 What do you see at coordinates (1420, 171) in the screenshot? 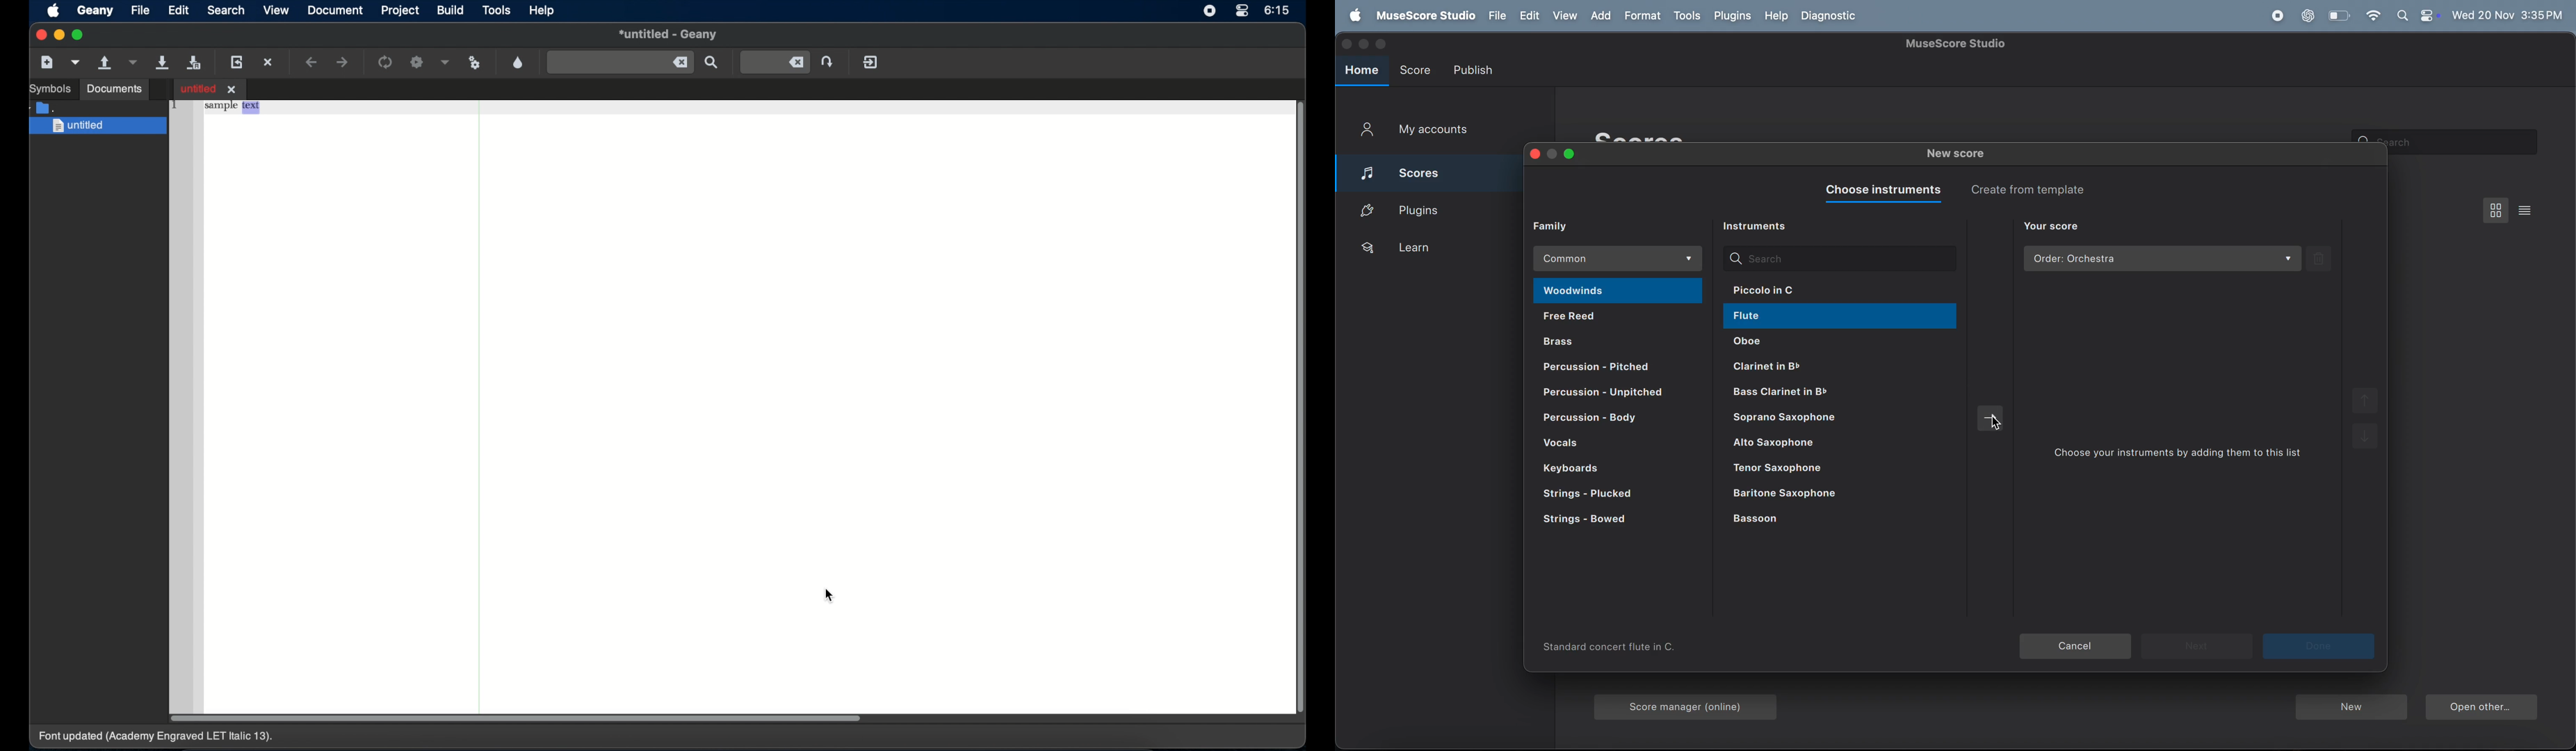
I see `score` at bounding box center [1420, 171].